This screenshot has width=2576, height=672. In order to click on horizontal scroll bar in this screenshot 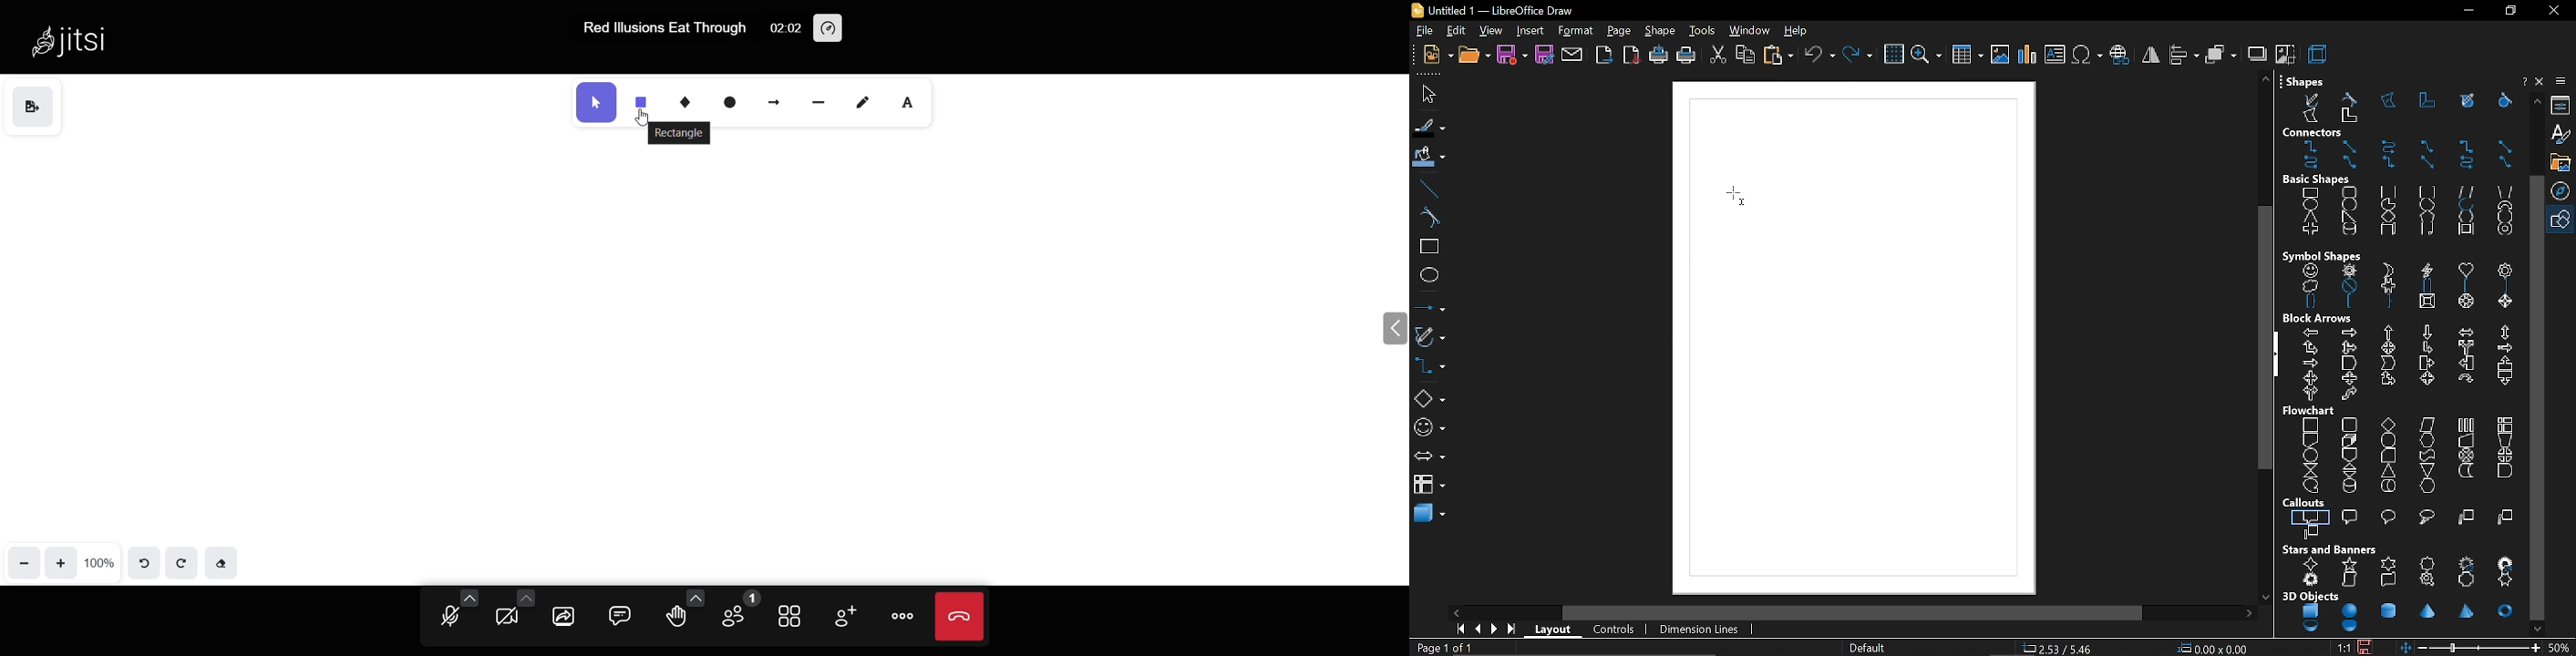, I will do `click(1853, 612)`.